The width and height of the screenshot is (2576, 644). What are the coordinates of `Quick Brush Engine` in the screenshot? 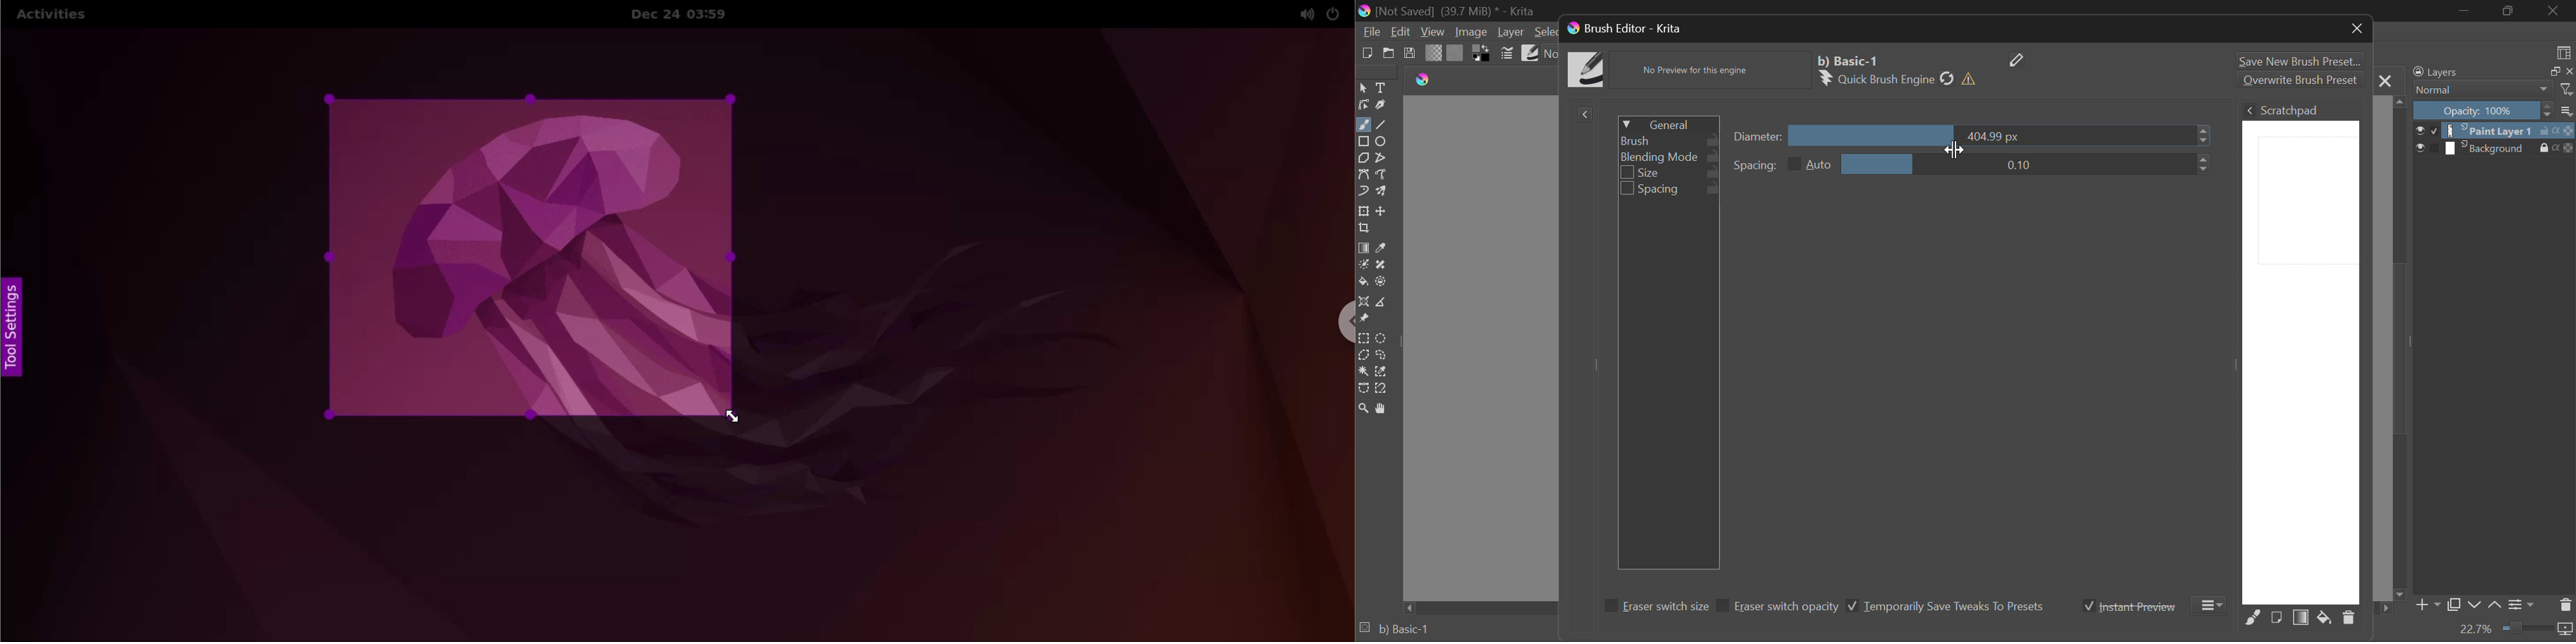 It's located at (1901, 79).